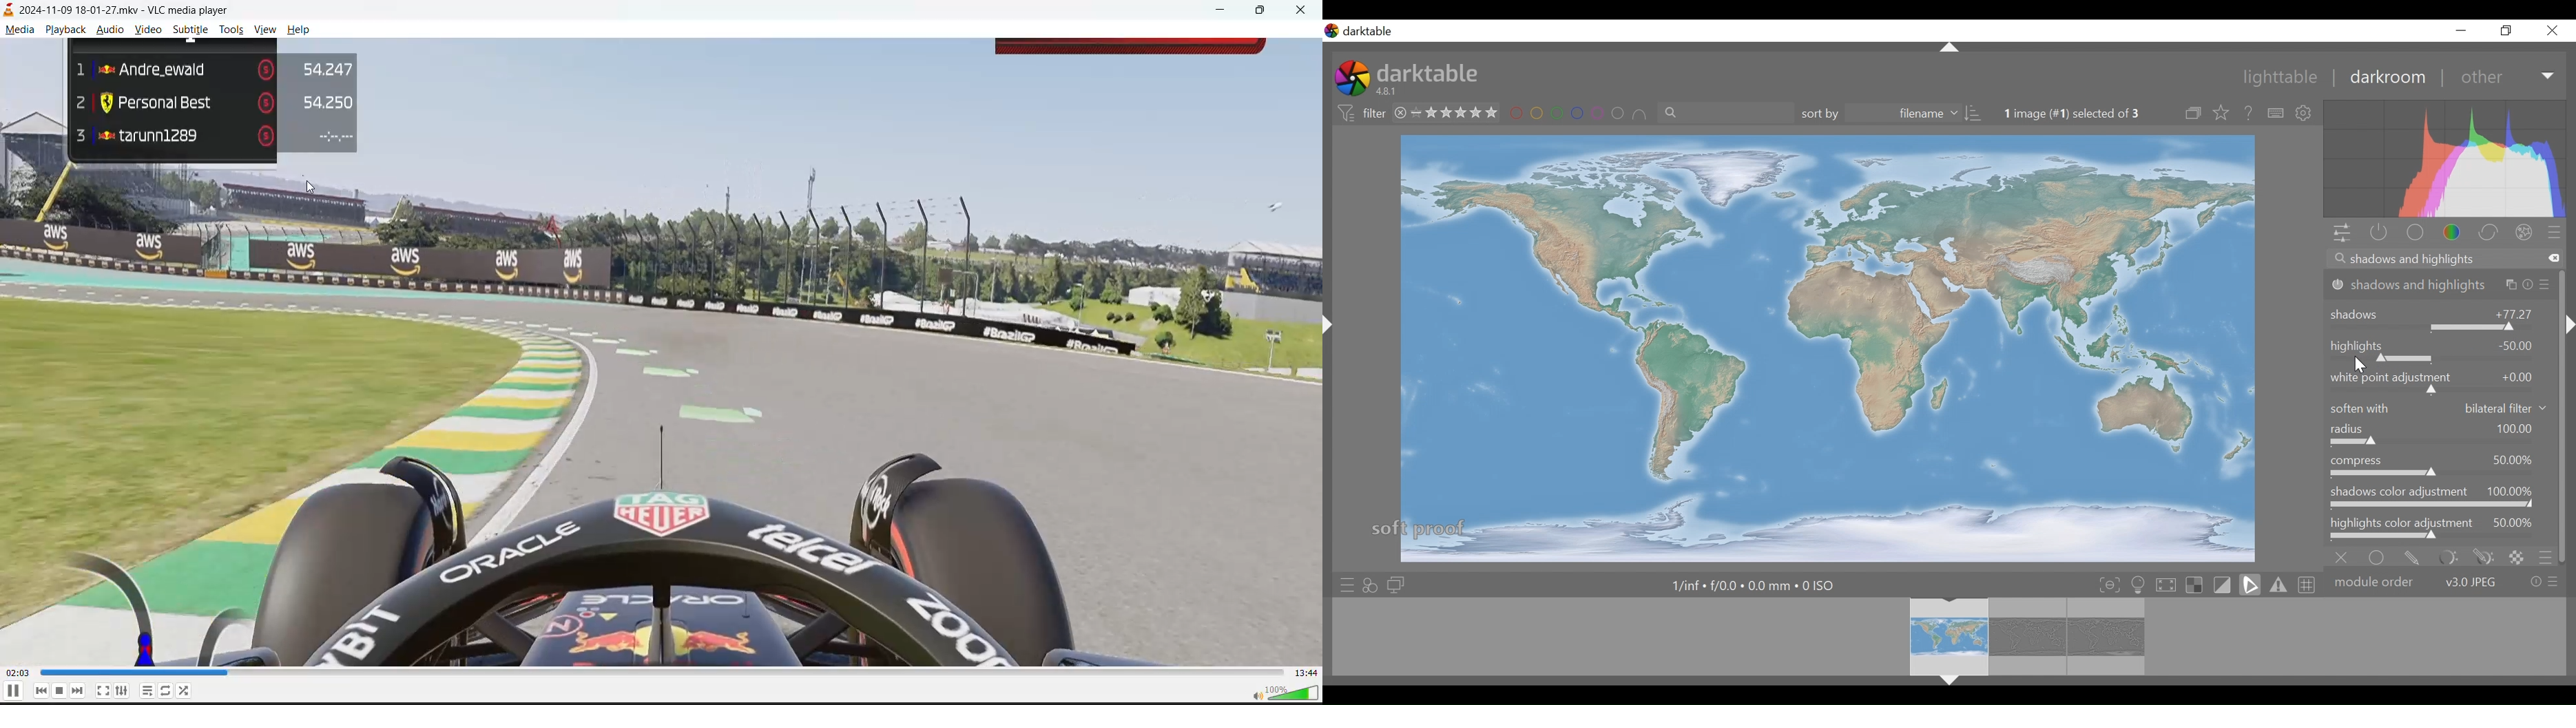  Describe the element at coordinates (307, 186) in the screenshot. I see `cursor` at that location.